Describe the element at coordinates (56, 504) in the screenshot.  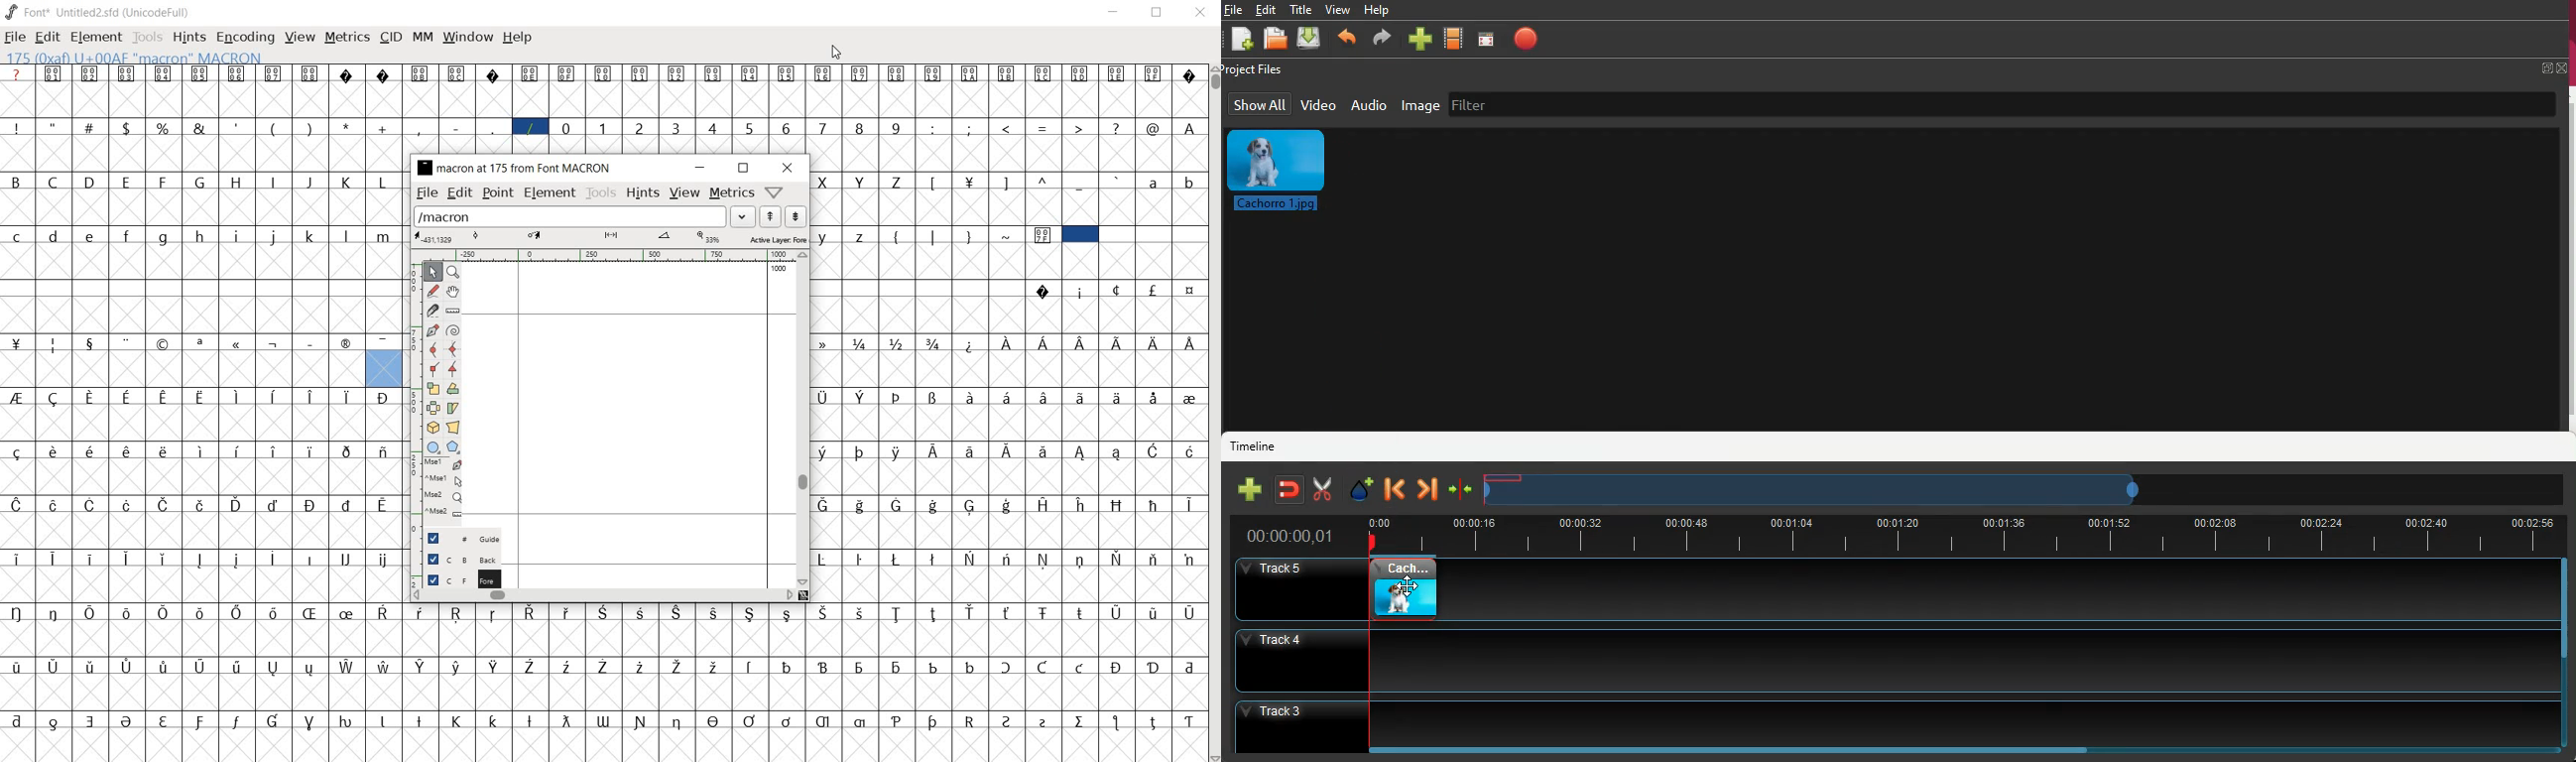
I see `Symbol` at that location.